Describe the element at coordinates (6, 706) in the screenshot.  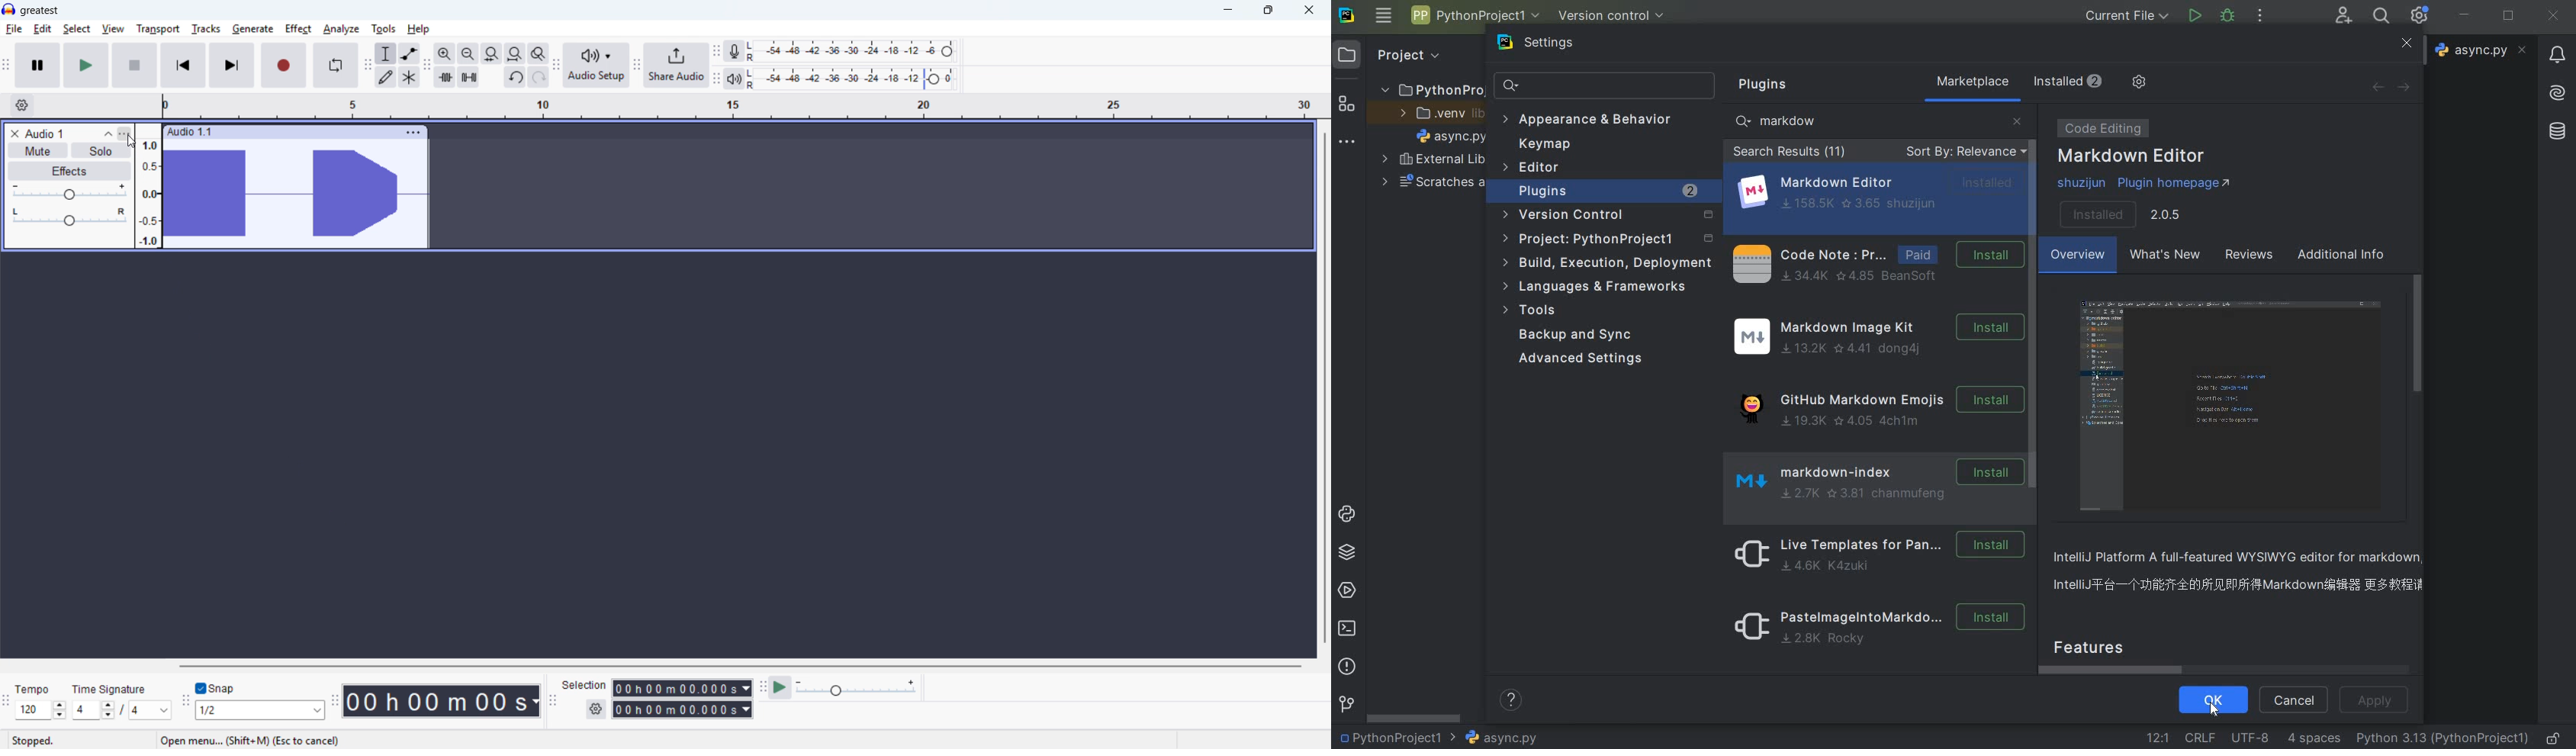
I see `Time signature toolbar ` at that location.